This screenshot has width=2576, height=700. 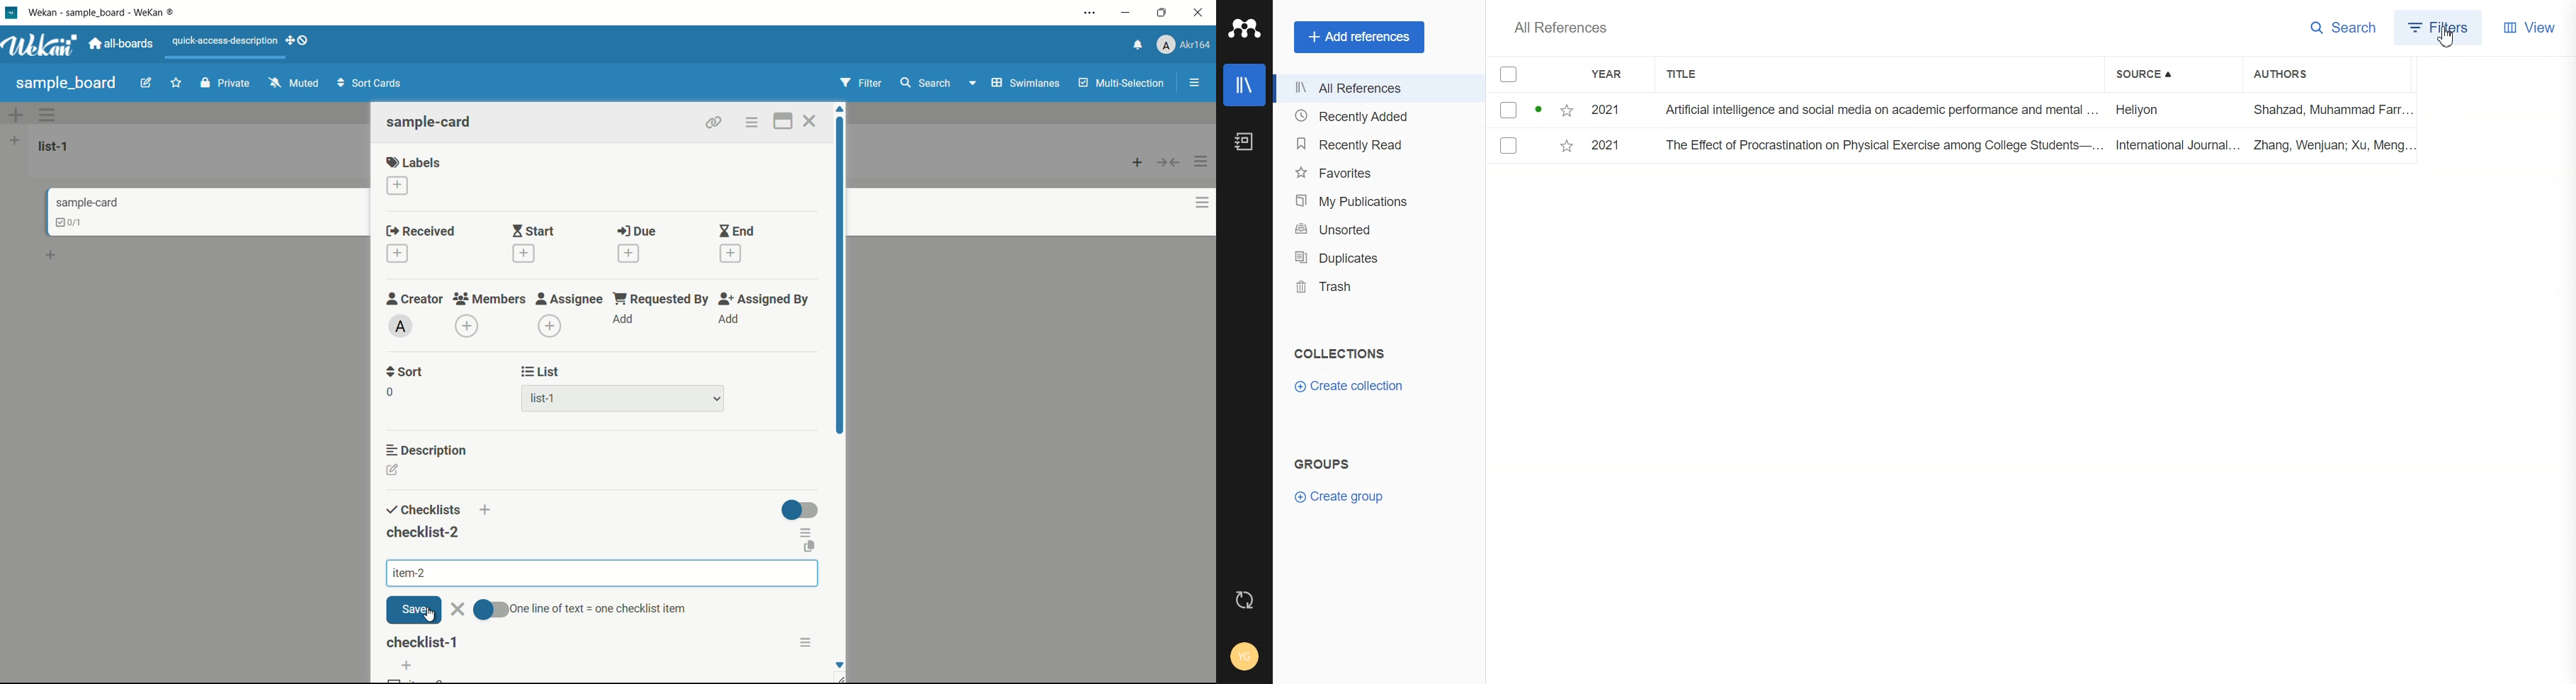 I want to click on Notebook, so click(x=1244, y=142).